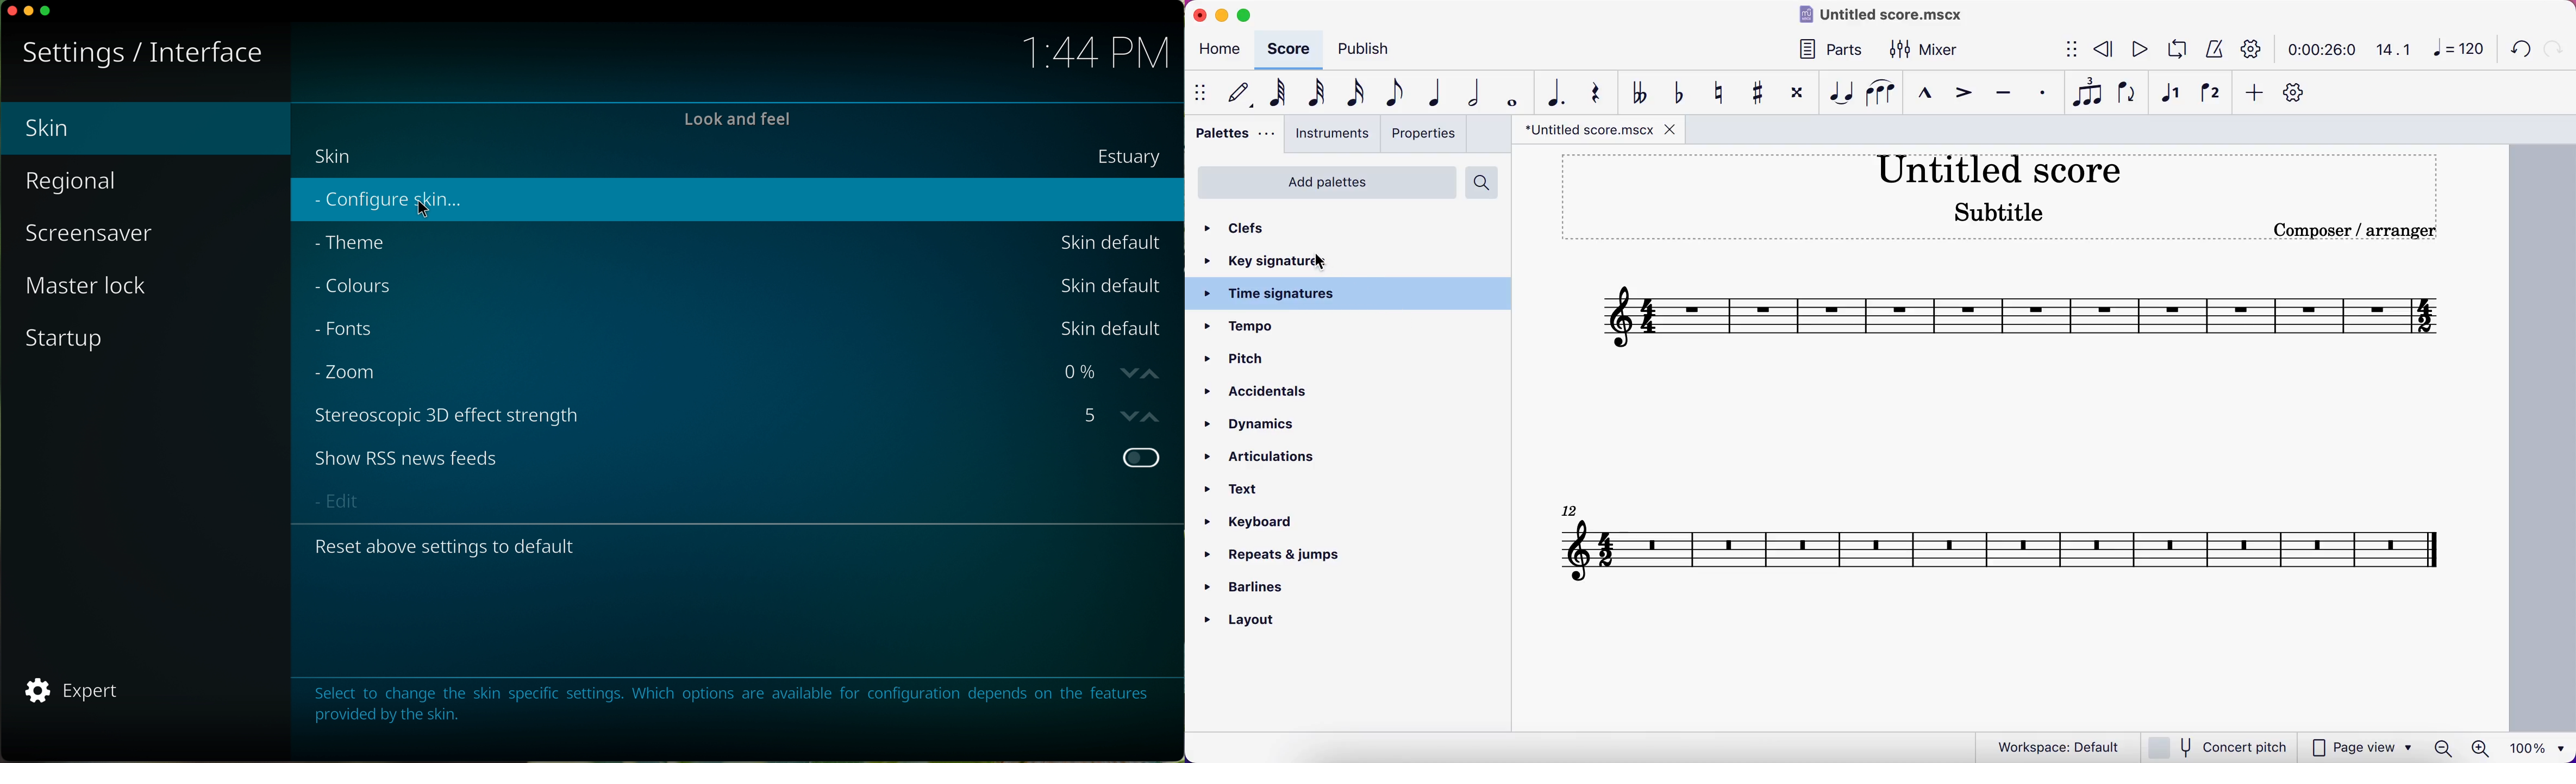 The image size is (2576, 784). I want to click on quarter note, so click(1439, 92).